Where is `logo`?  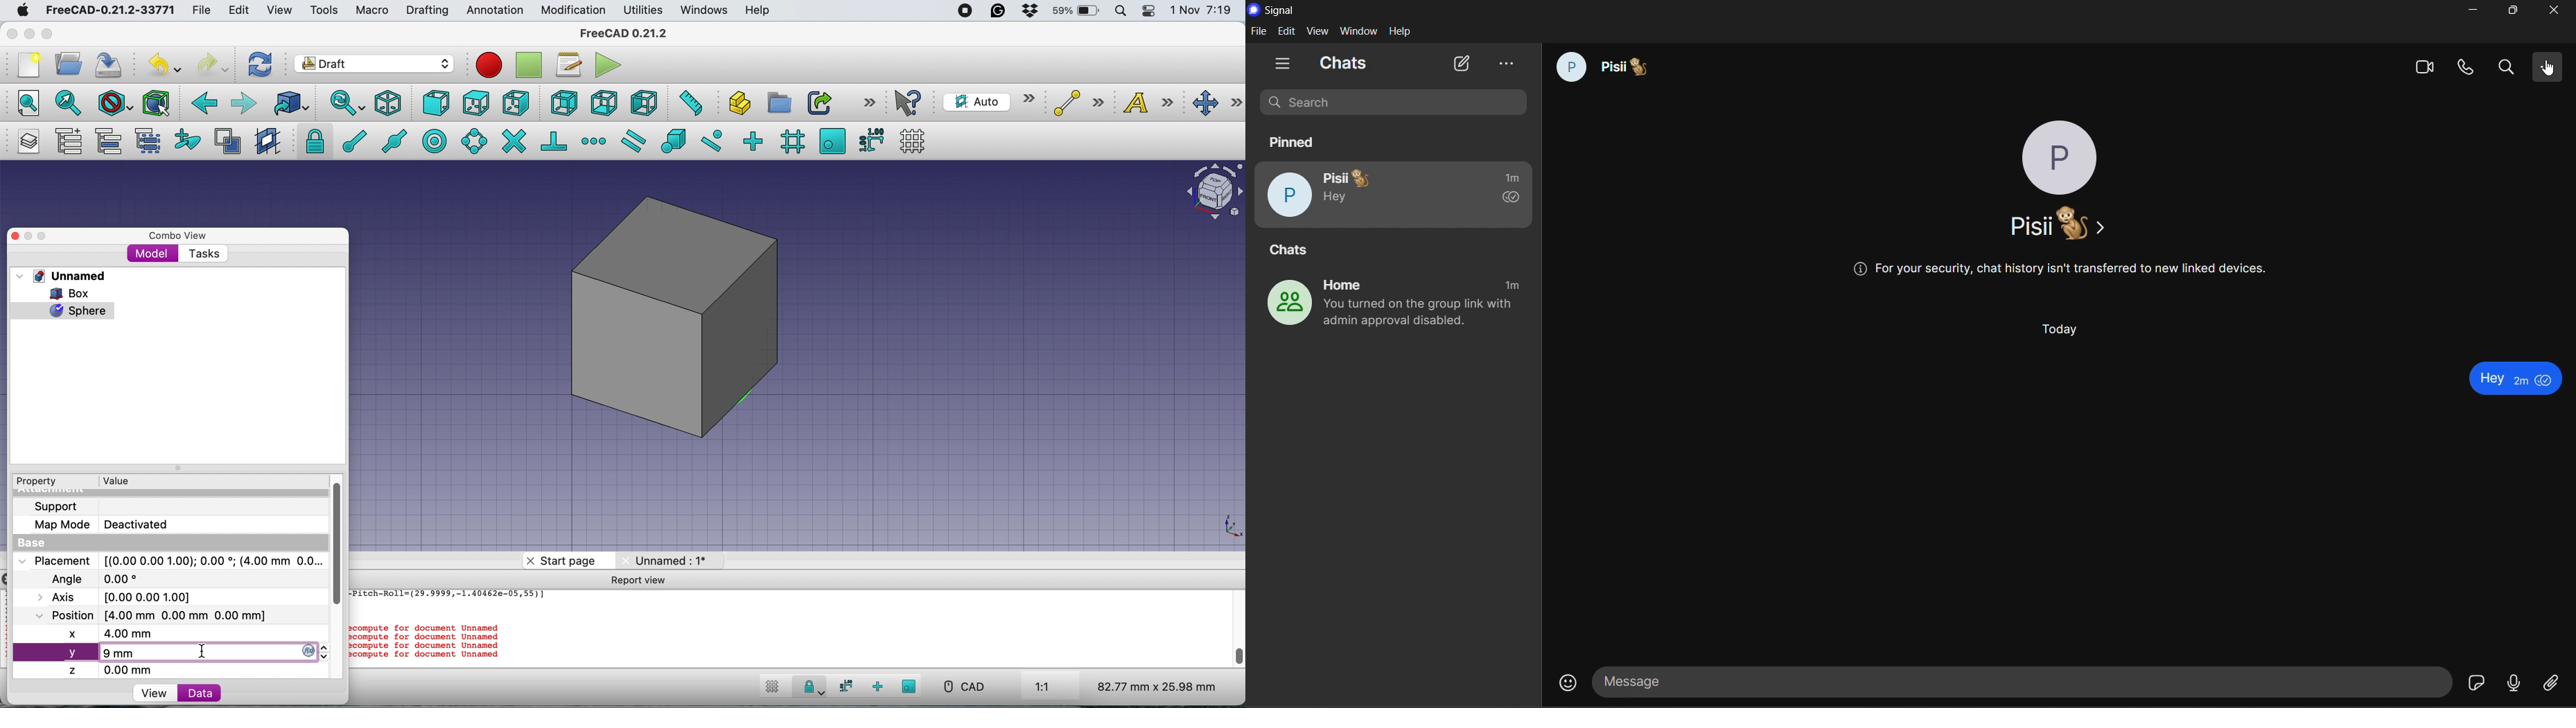 logo is located at coordinates (1254, 9).